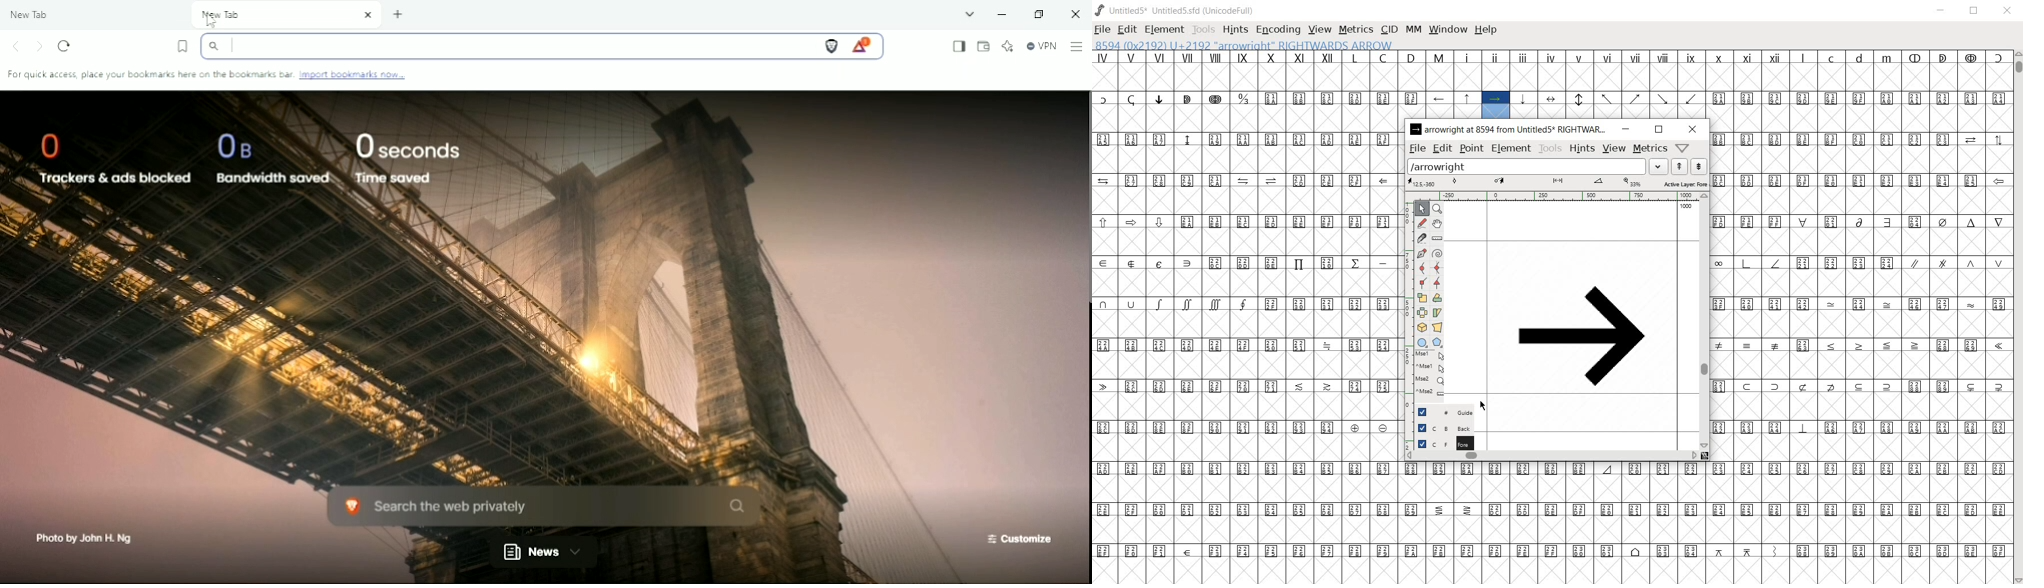 The width and height of the screenshot is (2044, 588). Describe the element at coordinates (1074, 13) in the screenshot. I see `Close` at that location.